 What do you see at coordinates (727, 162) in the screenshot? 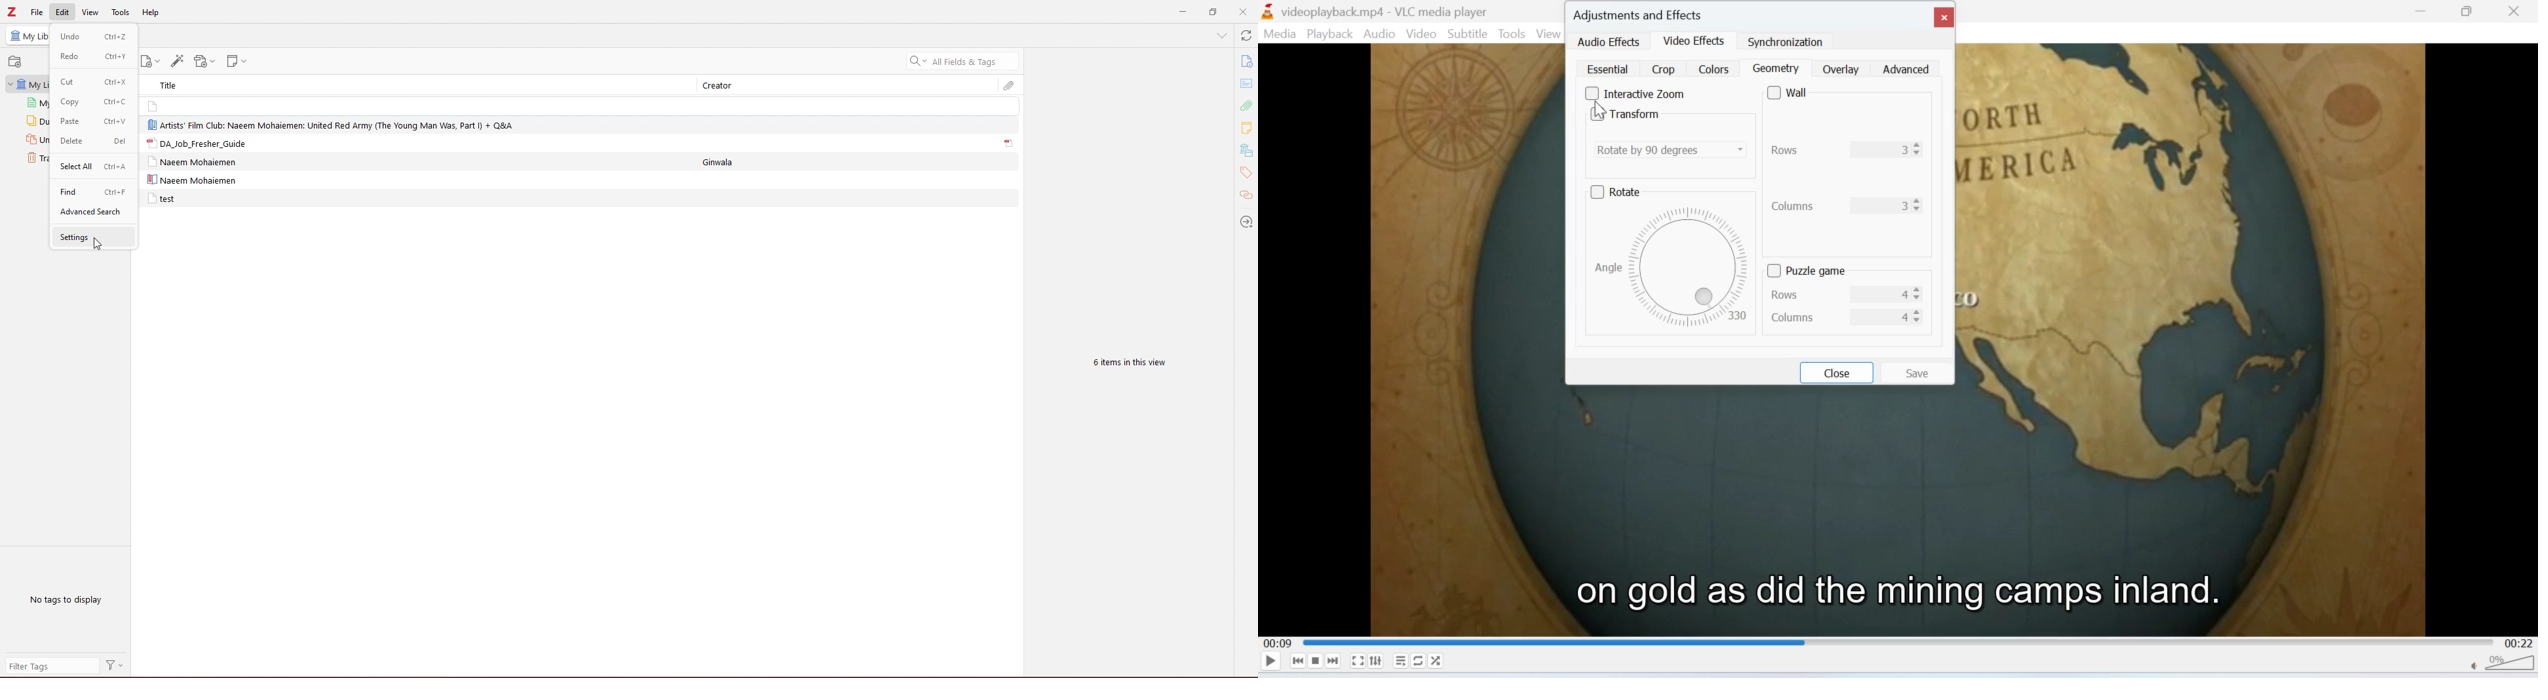
I see `Ginwala` at bounding box center [727, 162].